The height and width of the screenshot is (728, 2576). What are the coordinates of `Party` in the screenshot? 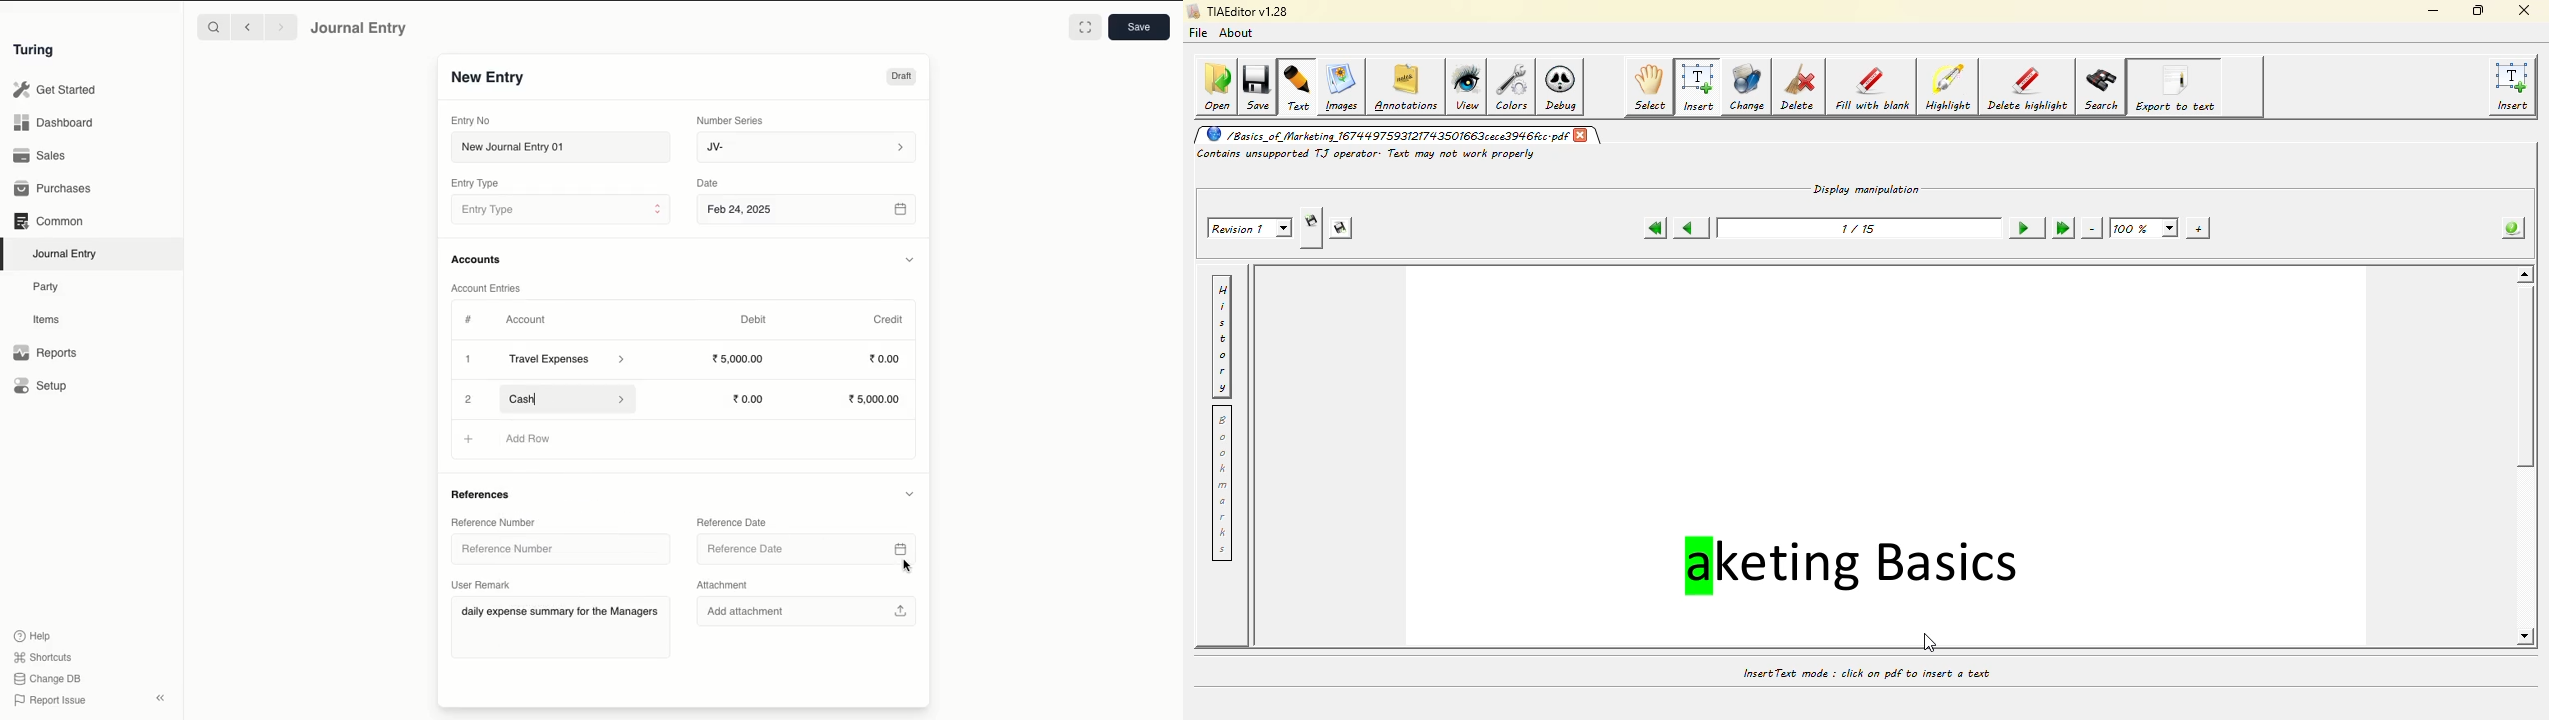 It's located at (50, 288).